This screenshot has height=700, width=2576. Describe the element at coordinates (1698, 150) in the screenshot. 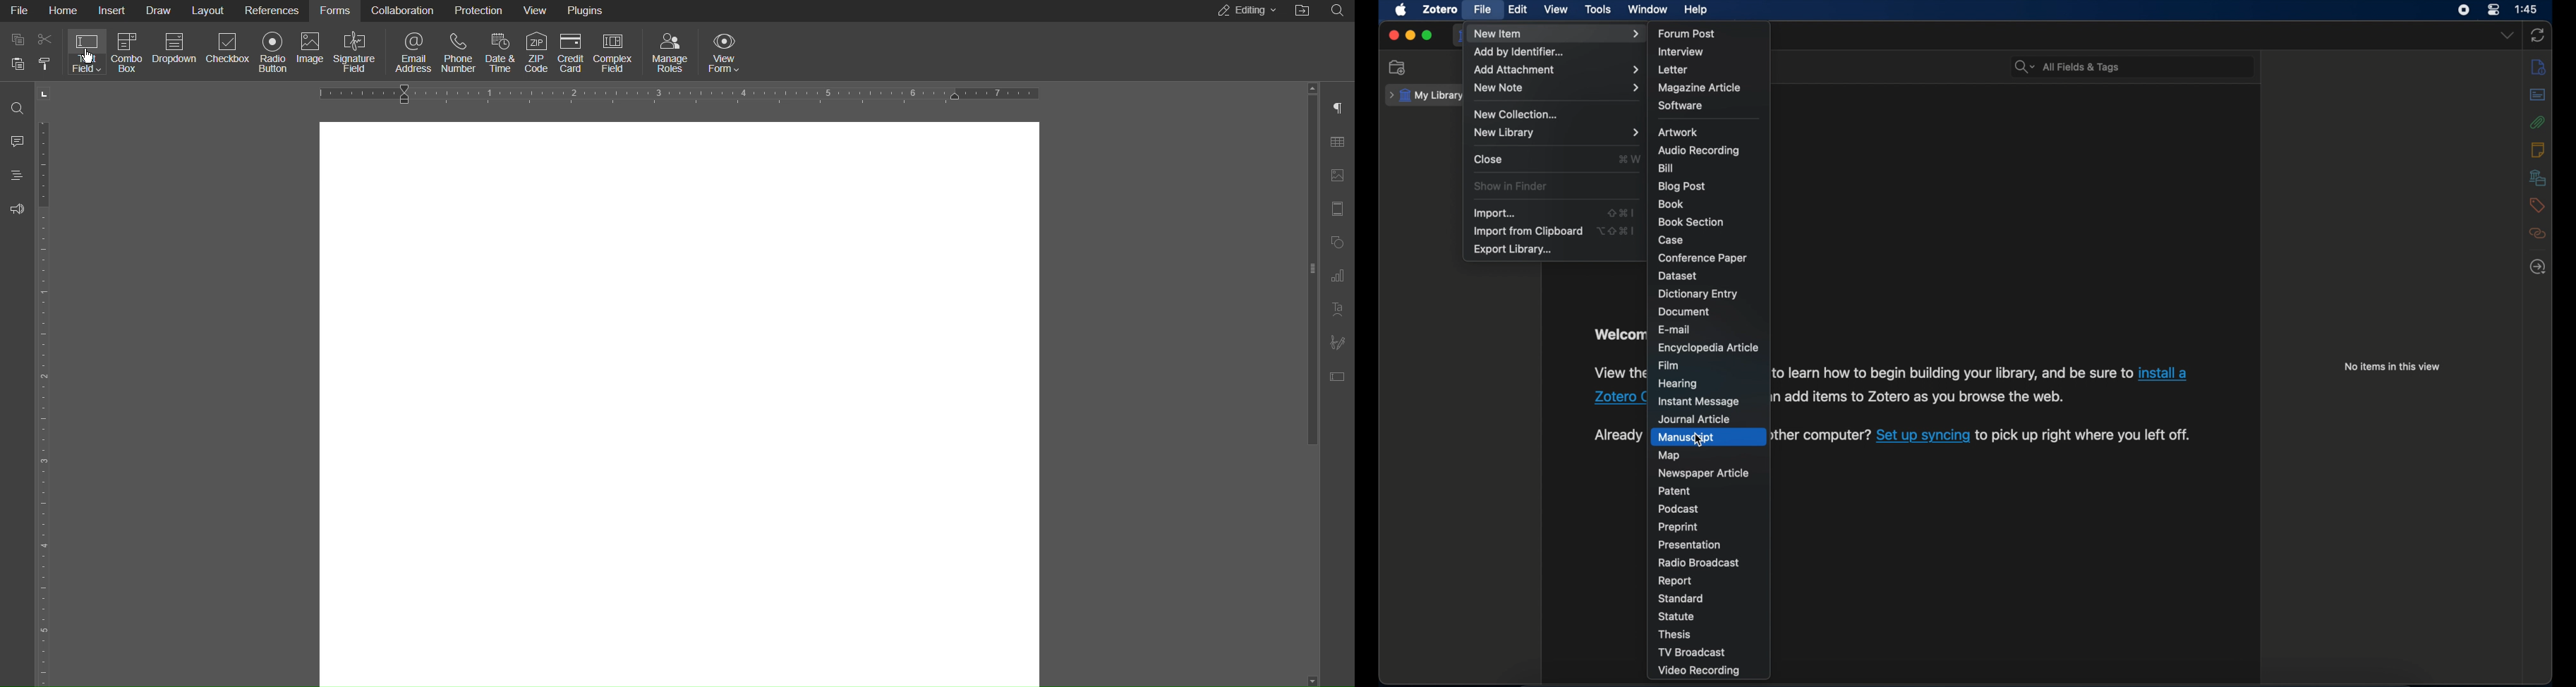

I see `audio recording` at that location.